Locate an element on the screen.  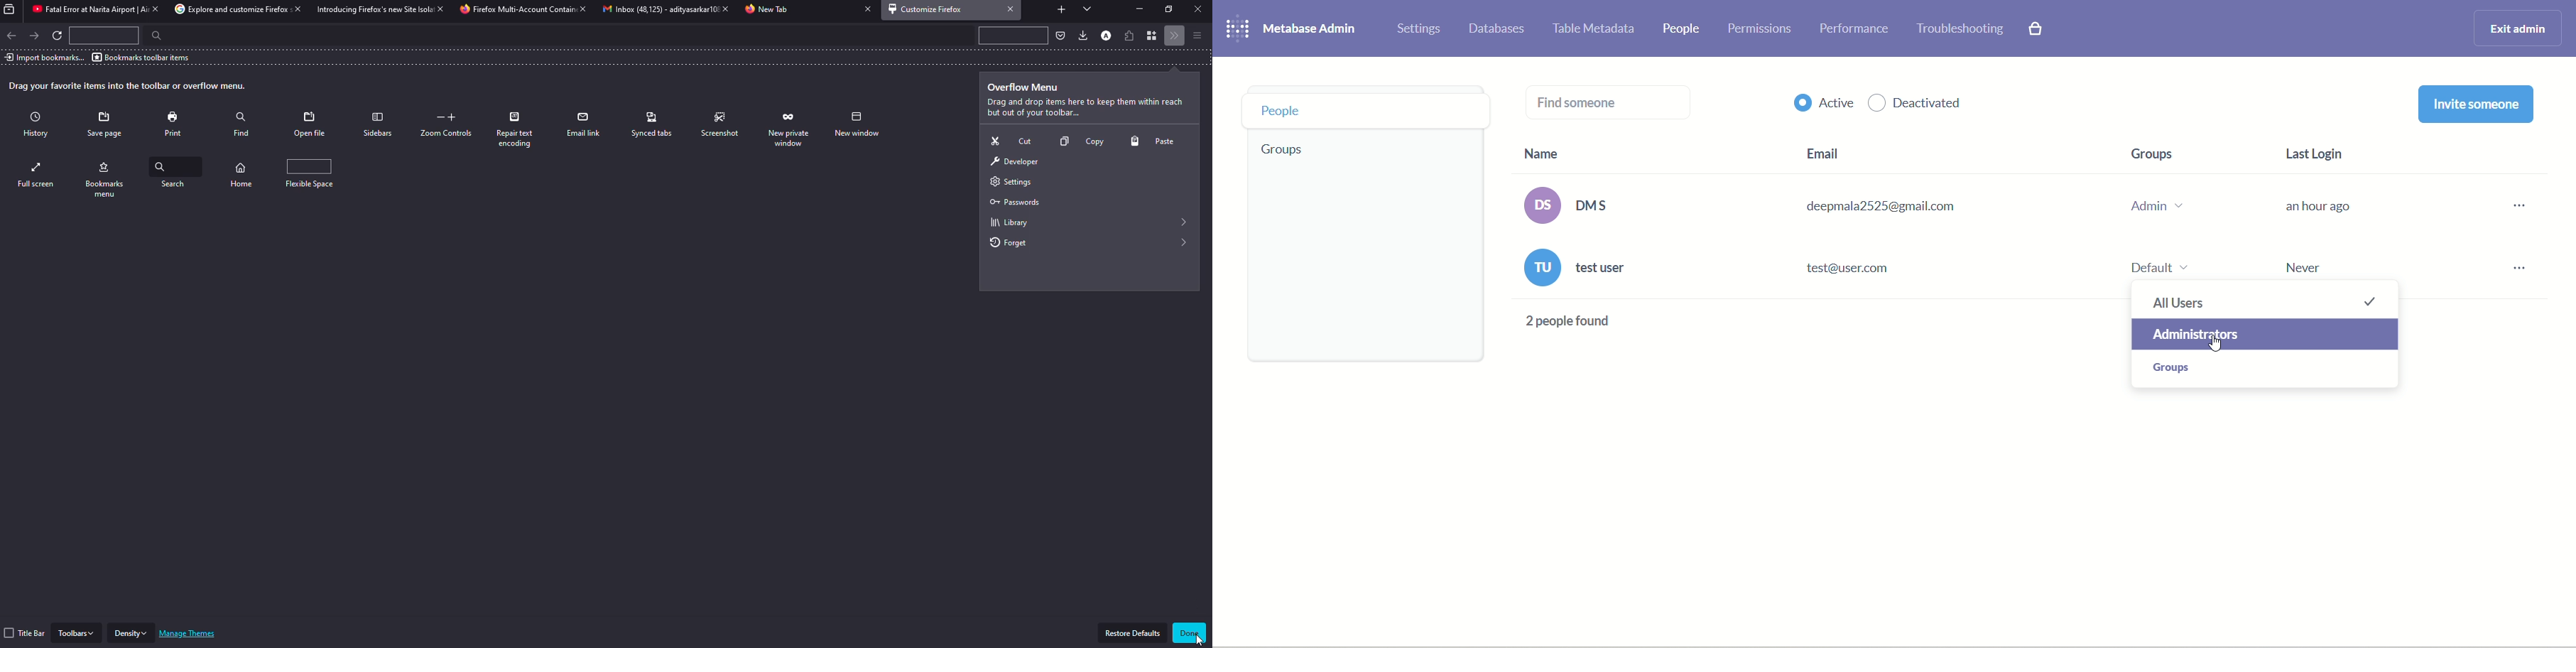
print is located at coordinates (176, 124).